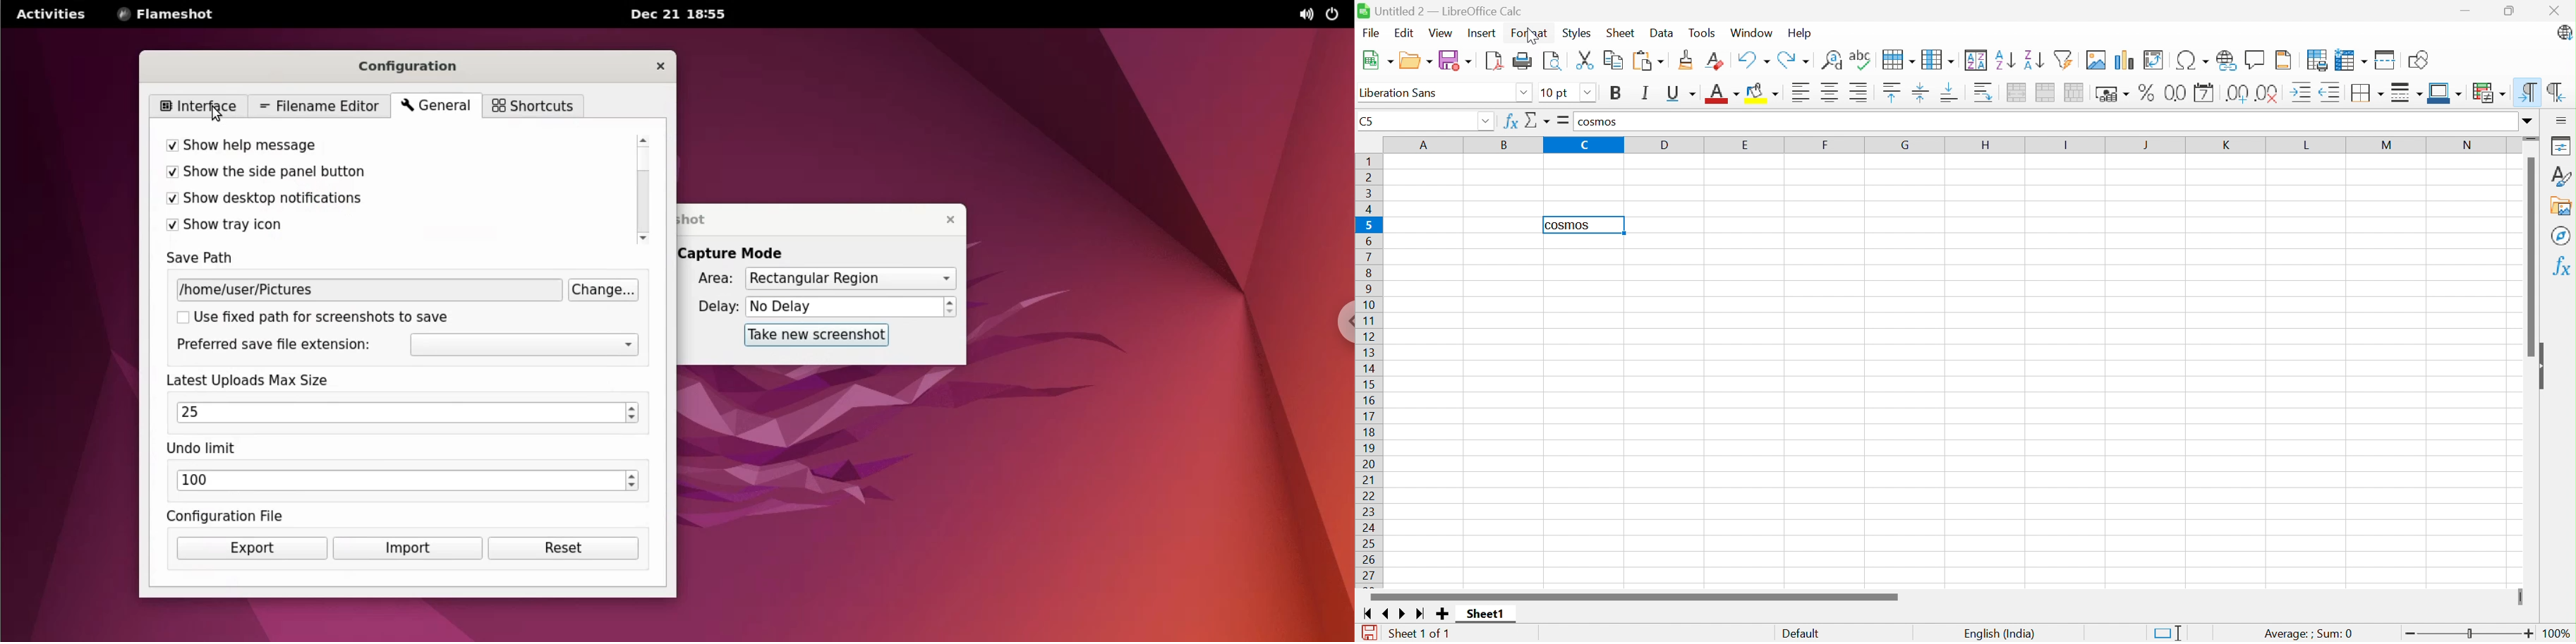  What do you see at coordinates (1485, 615) in the screenshot?
I see `Sheet1` at bounding box center [1485, 615].